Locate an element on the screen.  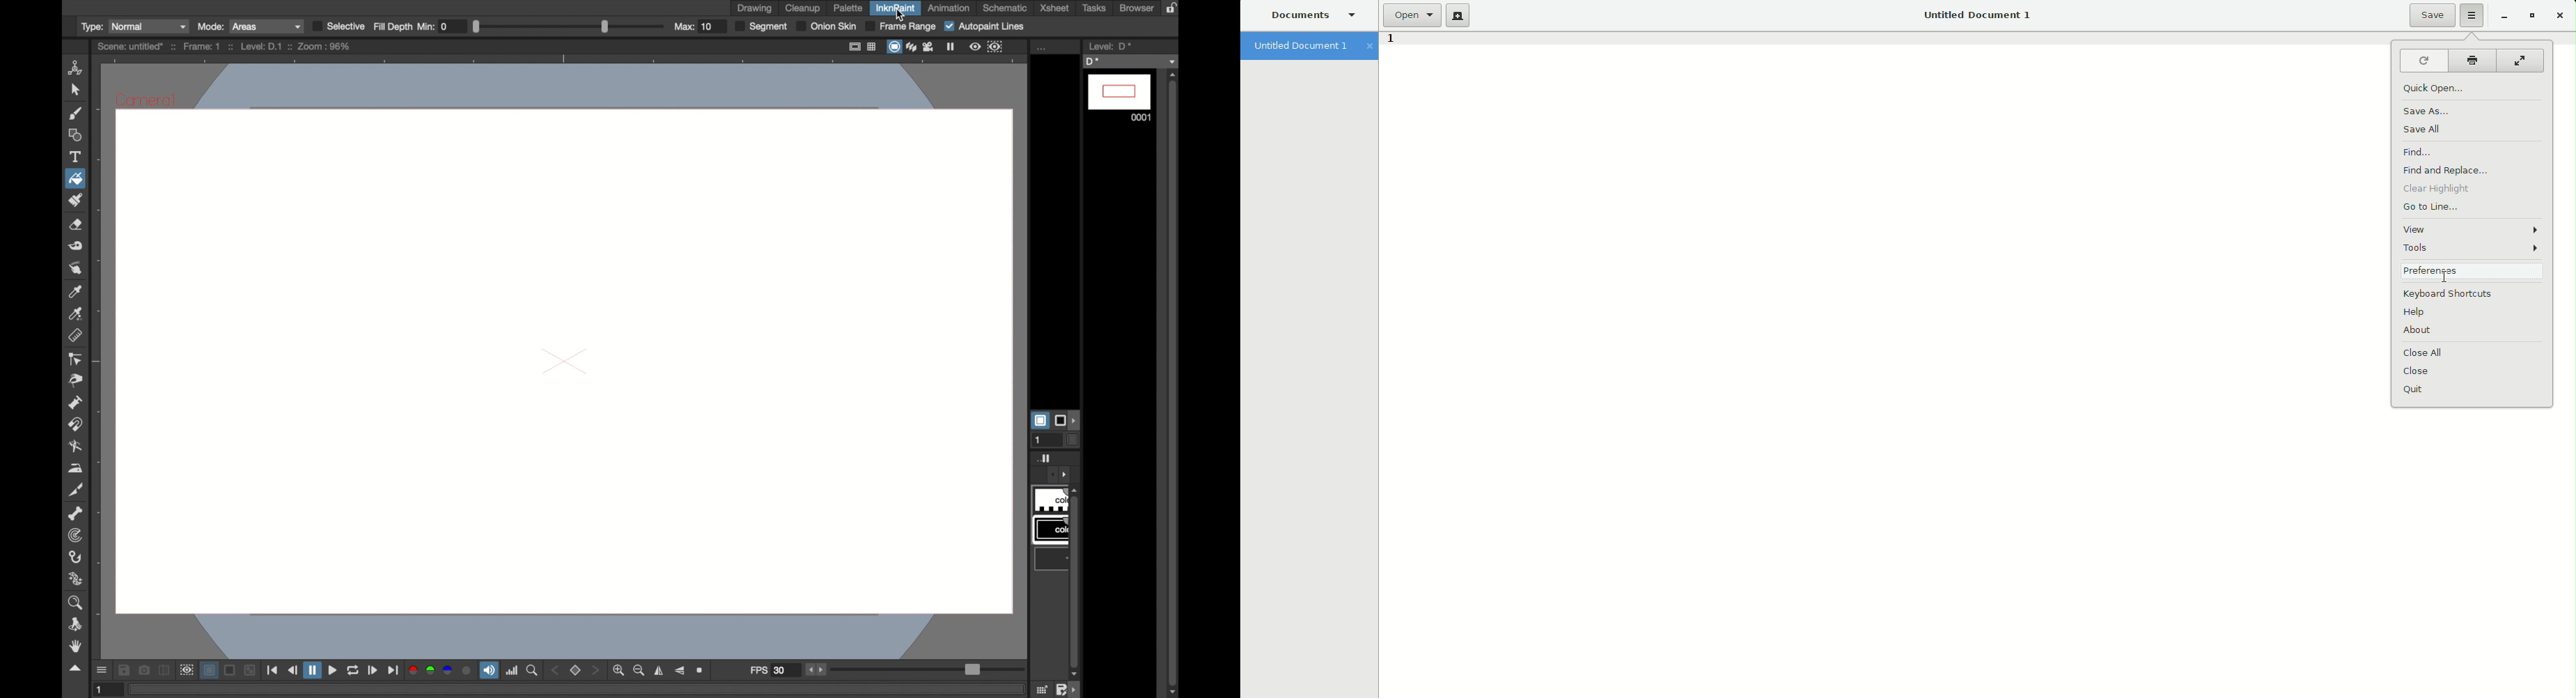
scroll box is located at coordinates (1174, 383).